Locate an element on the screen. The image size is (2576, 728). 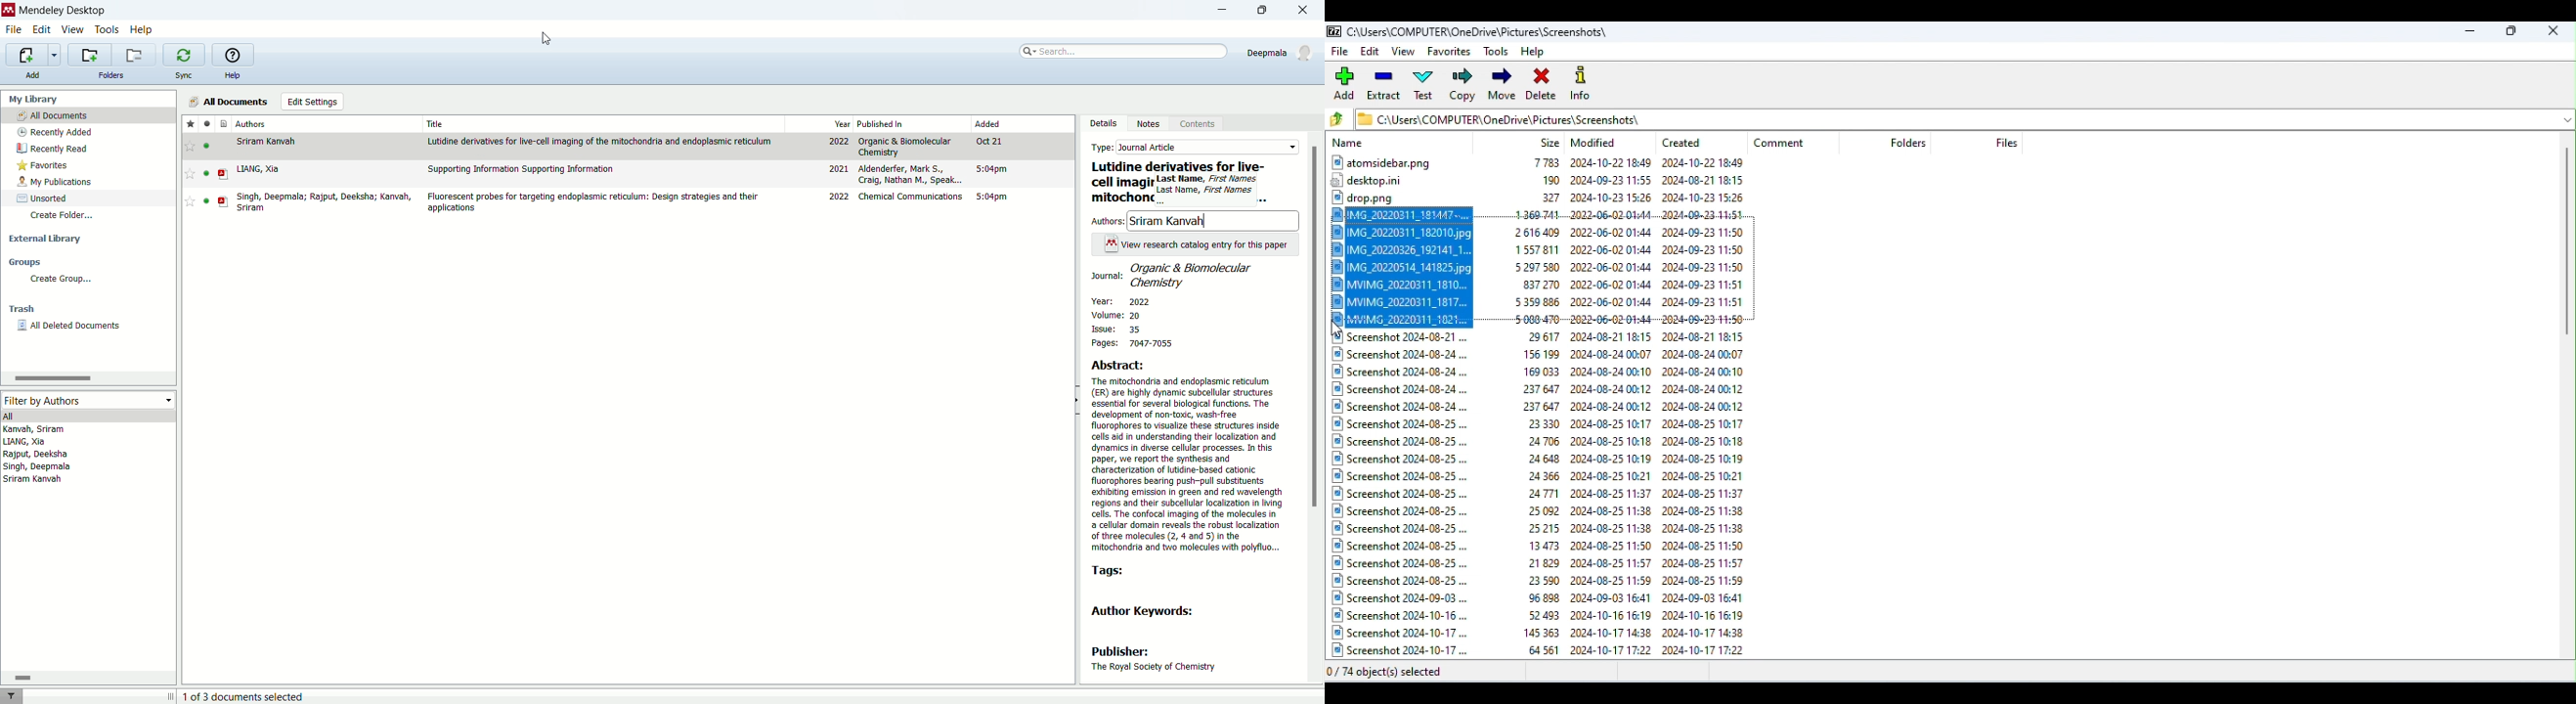
type is located at coordinates (1104, 147).